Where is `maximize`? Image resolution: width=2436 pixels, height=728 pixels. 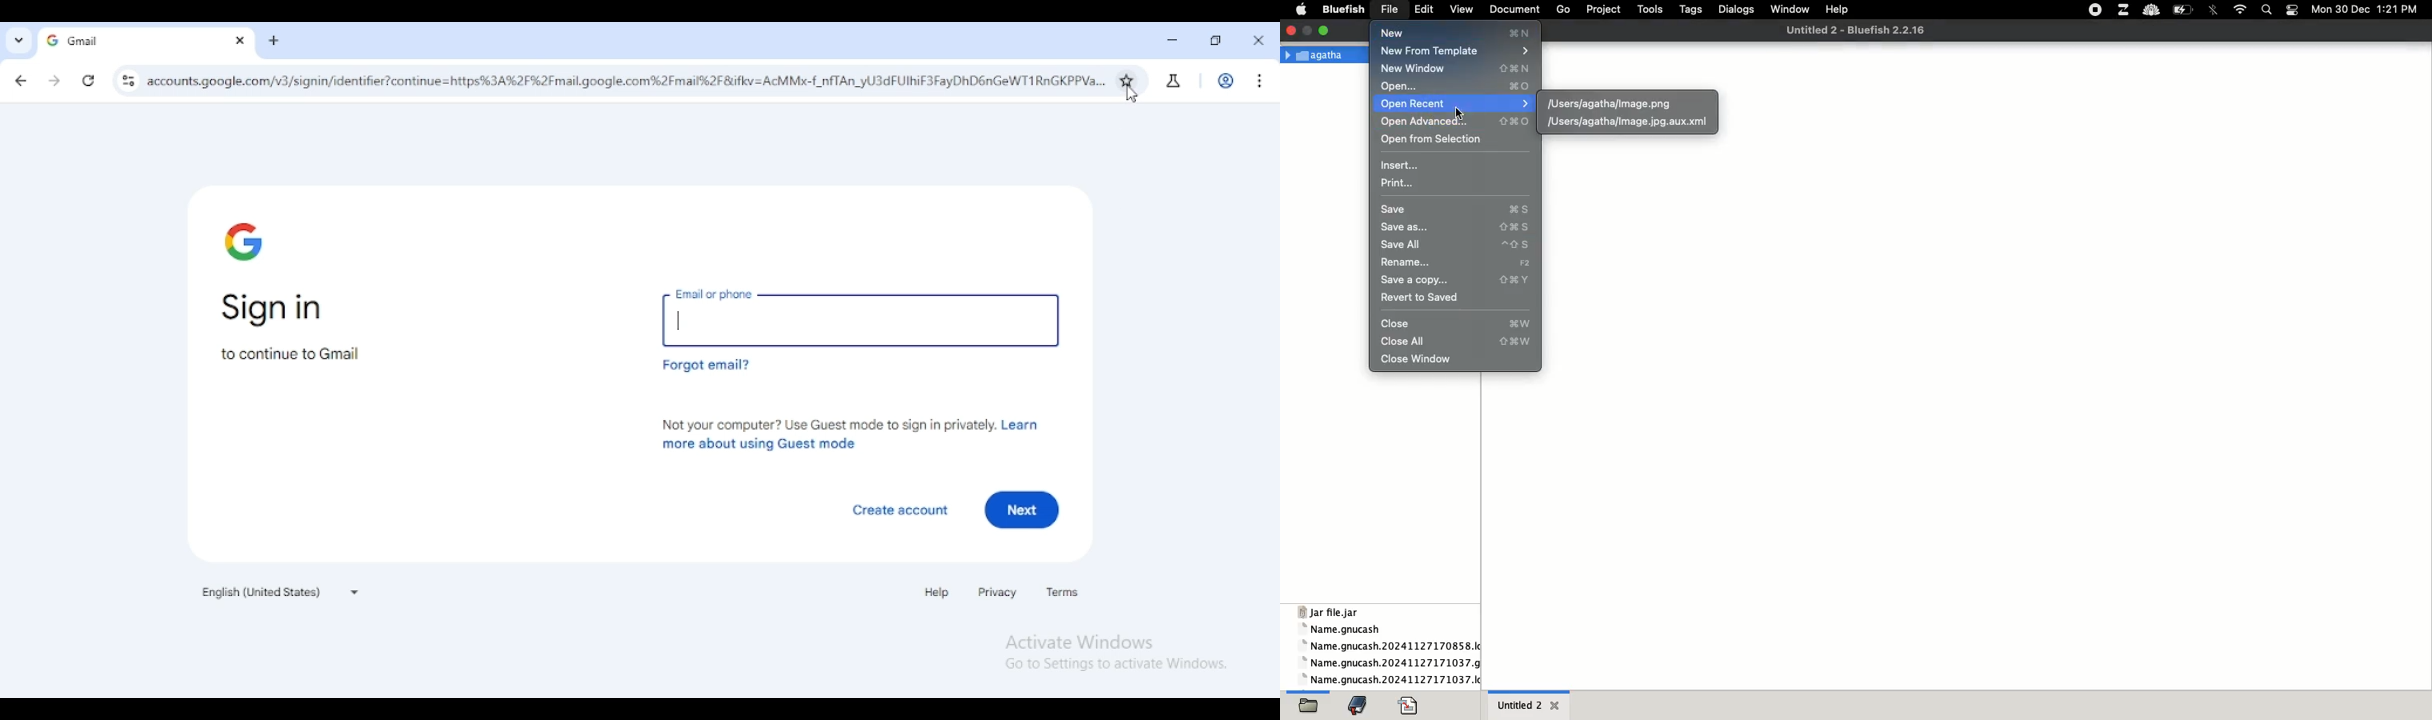
maximize is located at coordinates (1307, 30).